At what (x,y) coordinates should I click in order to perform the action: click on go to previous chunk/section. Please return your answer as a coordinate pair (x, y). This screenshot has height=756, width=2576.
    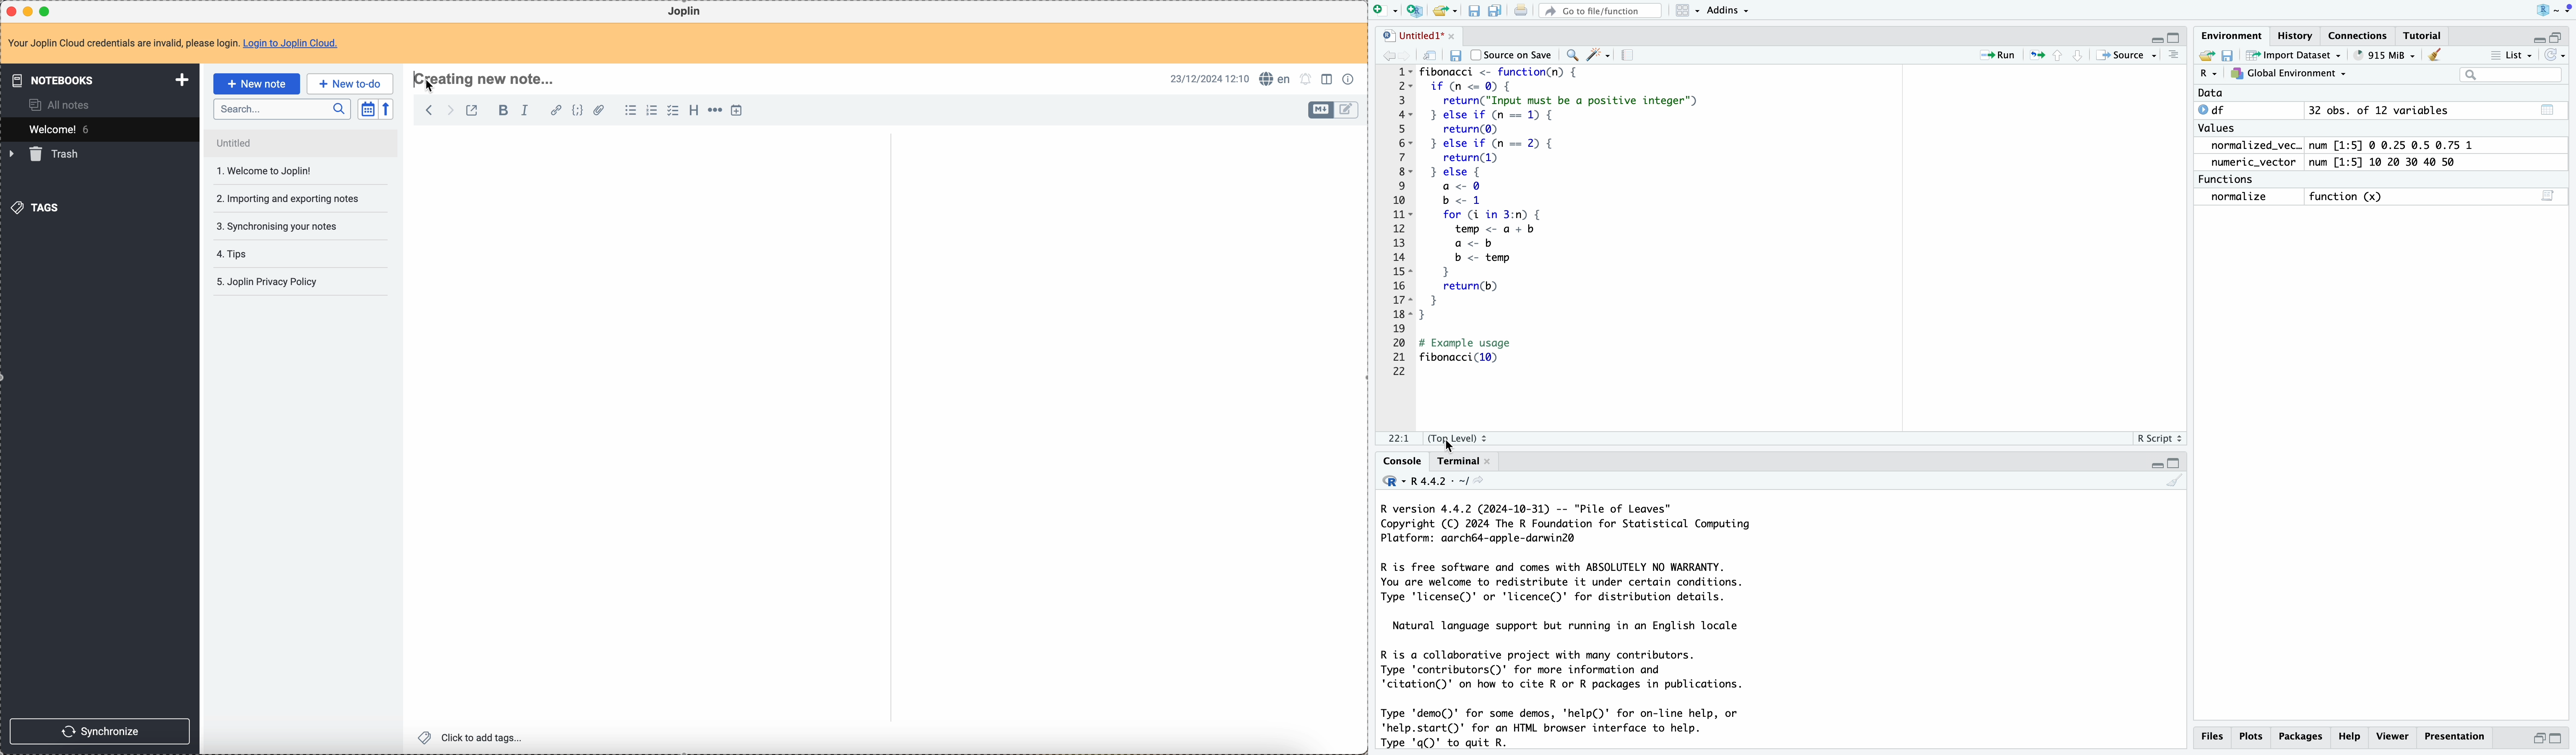
    Looking at the image, I should click on (2058, 57).